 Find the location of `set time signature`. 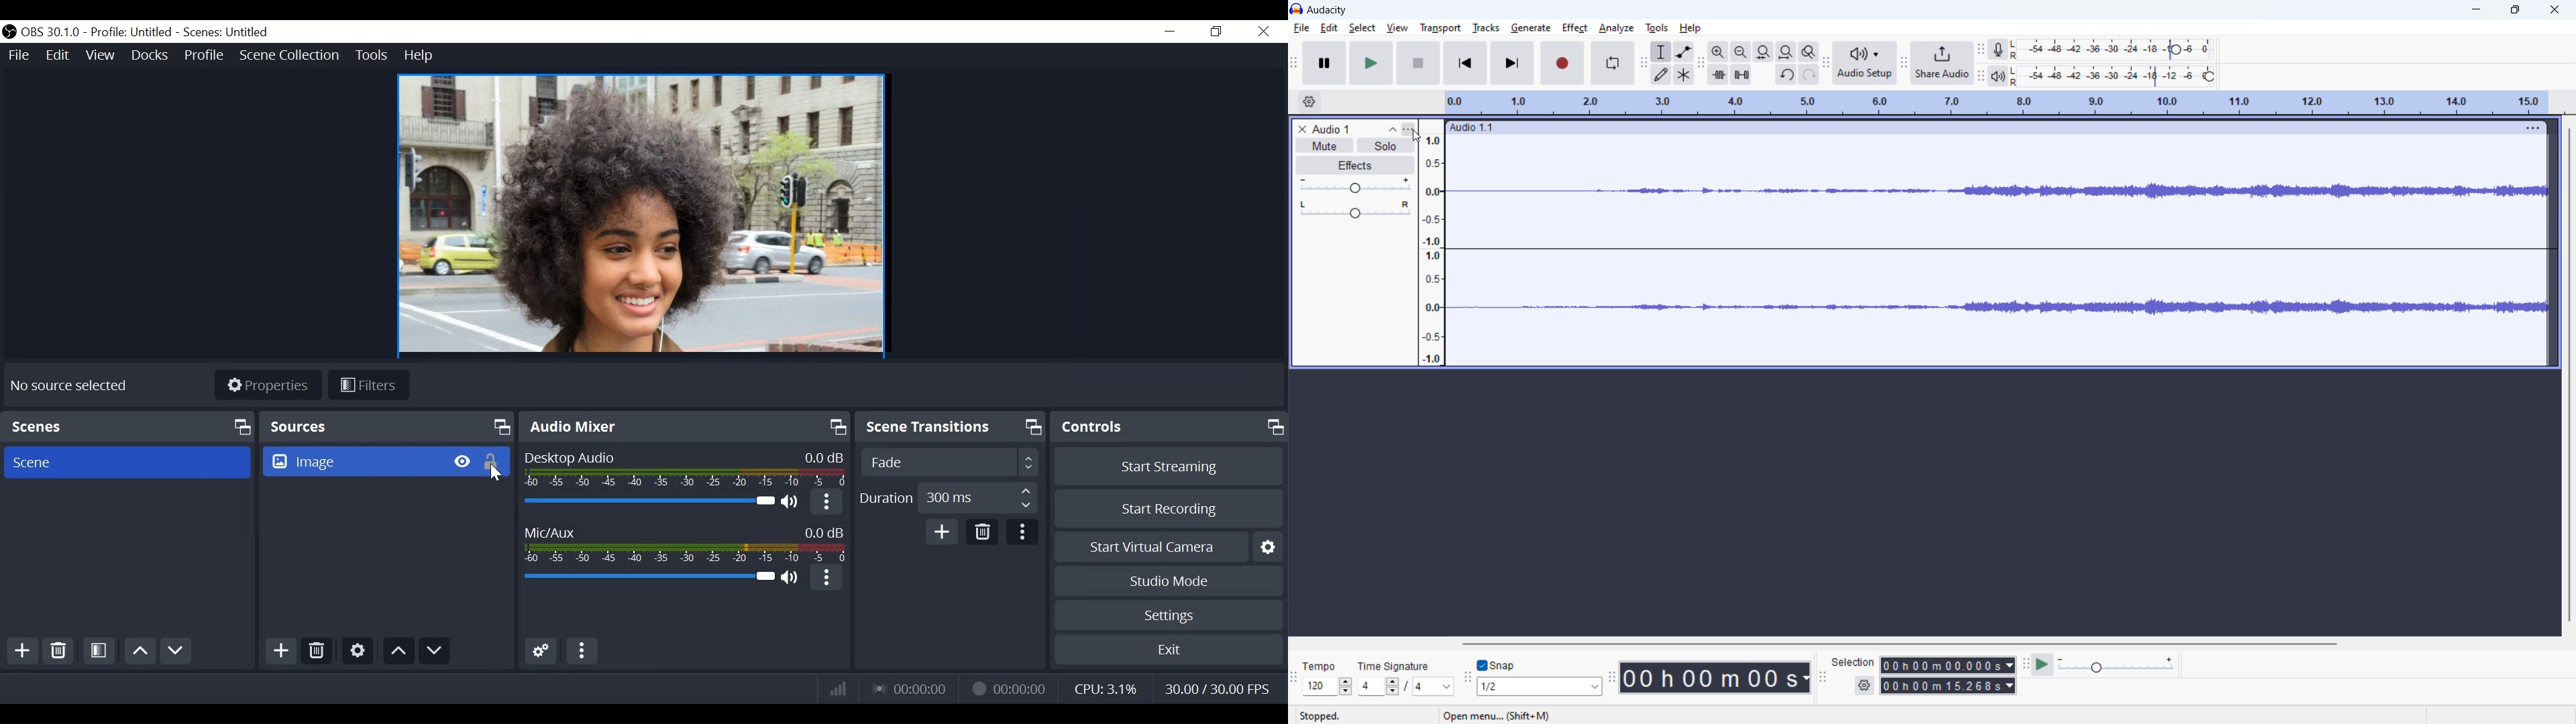

set time signature is located at coordinates (1406, 686).